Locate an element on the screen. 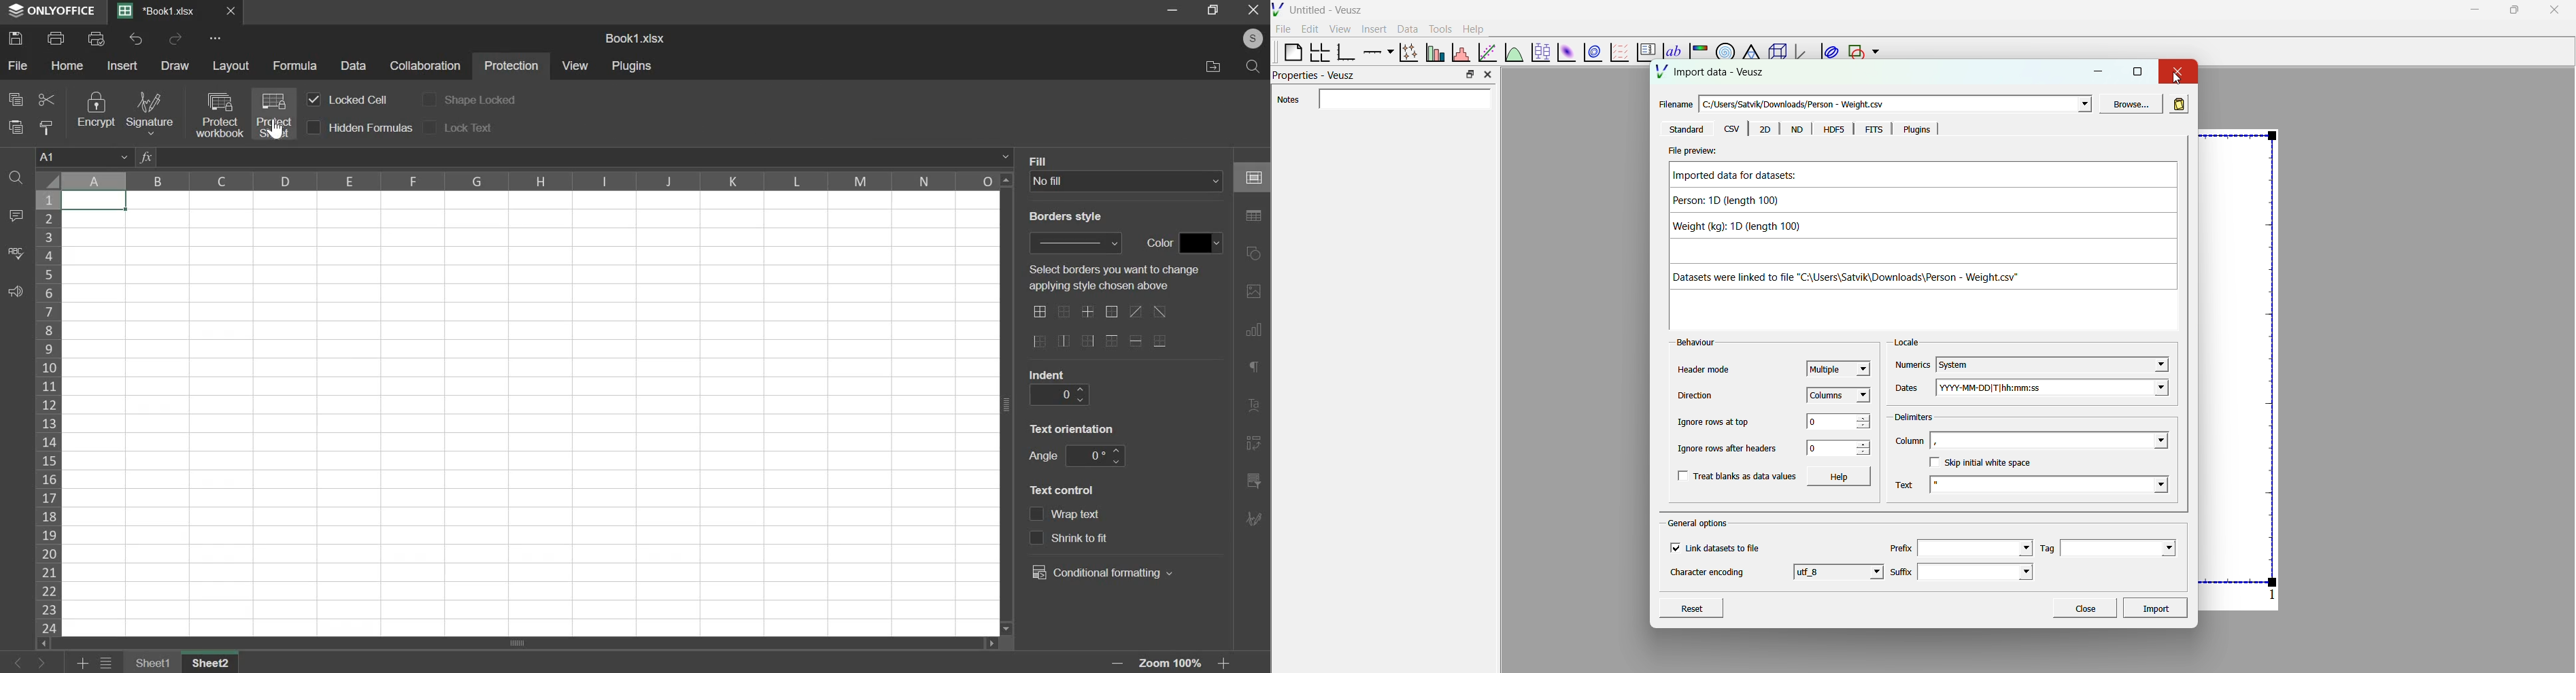  Close  is located at coordinates (232, 11).